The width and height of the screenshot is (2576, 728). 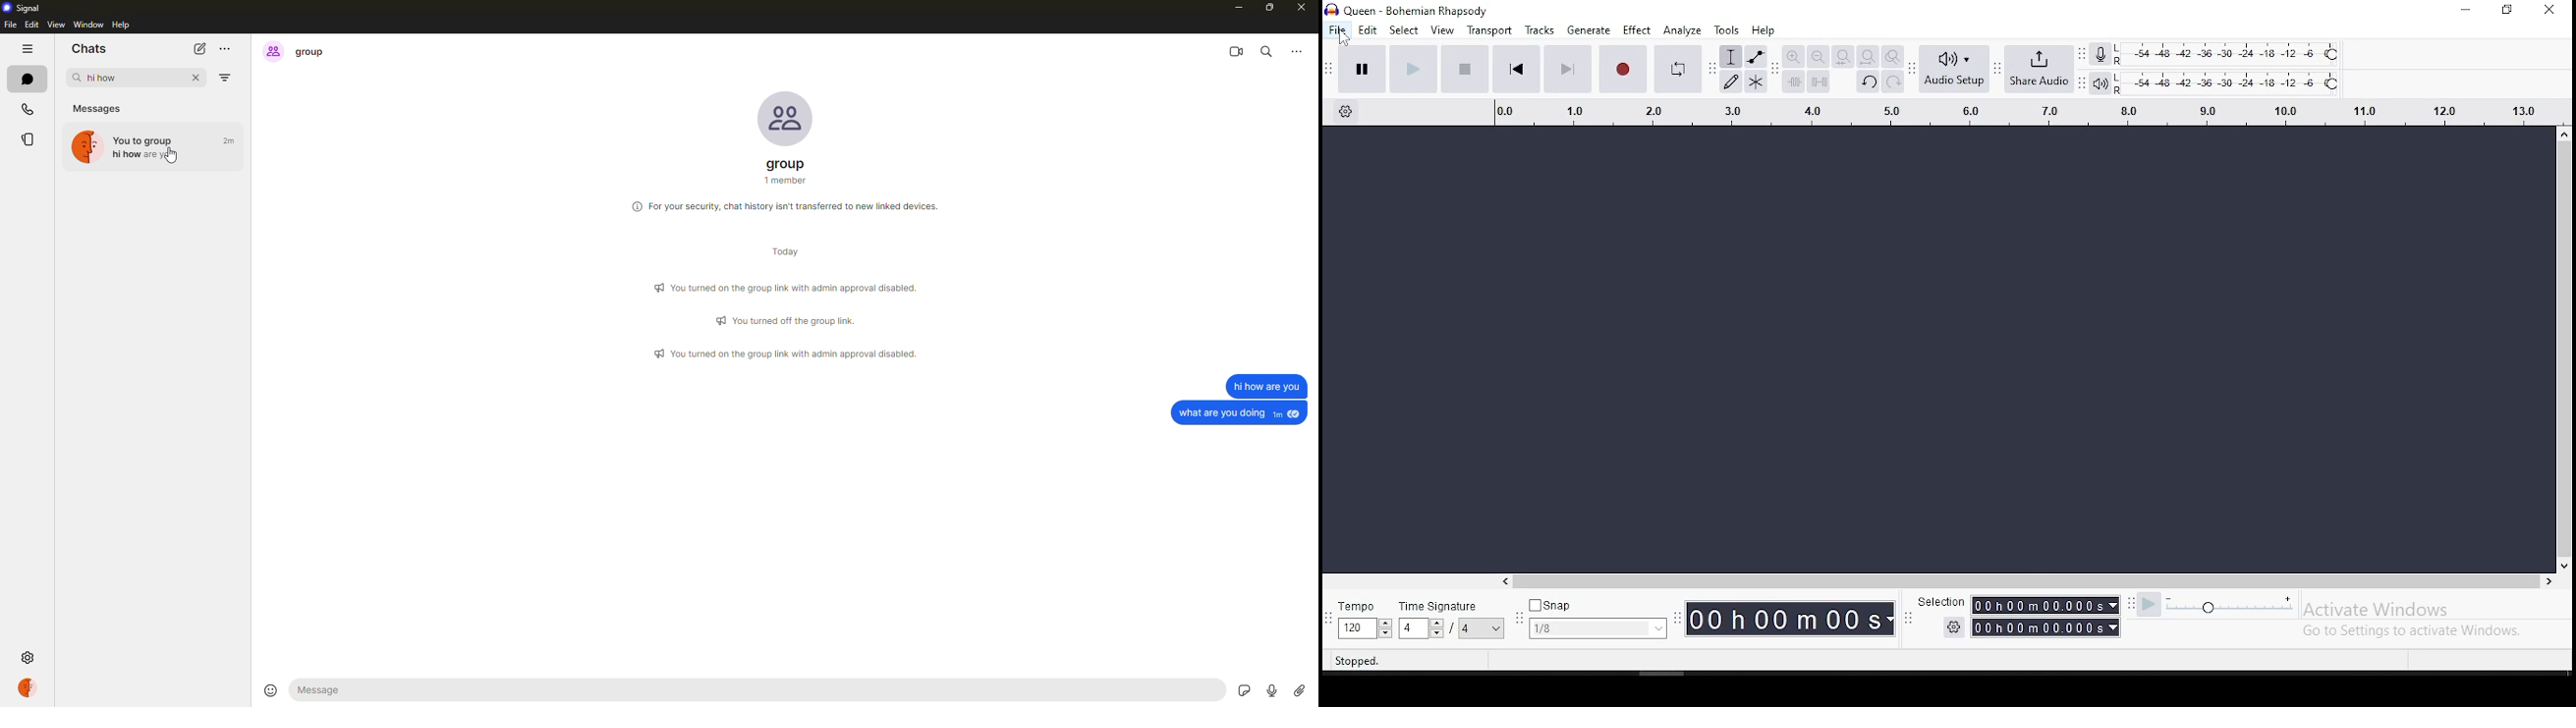 I want to click on message, so click(x=327, y=691).